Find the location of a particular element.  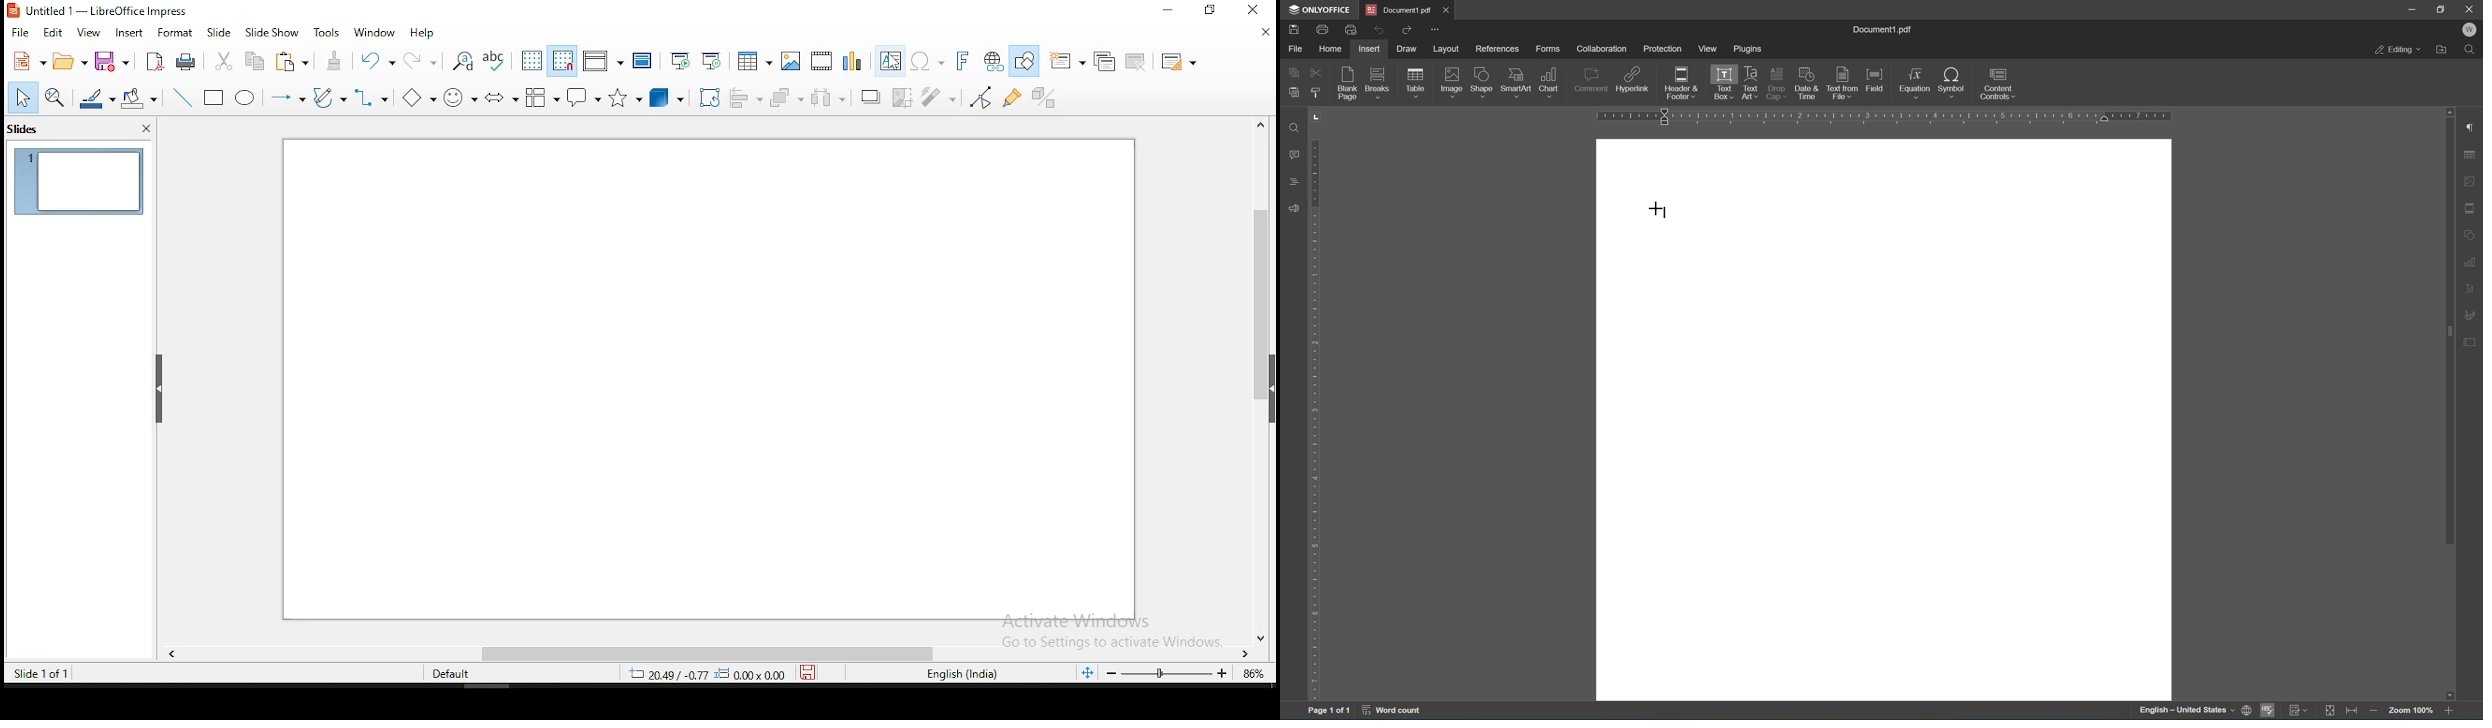

select tool is located at coordinates (21, 101).